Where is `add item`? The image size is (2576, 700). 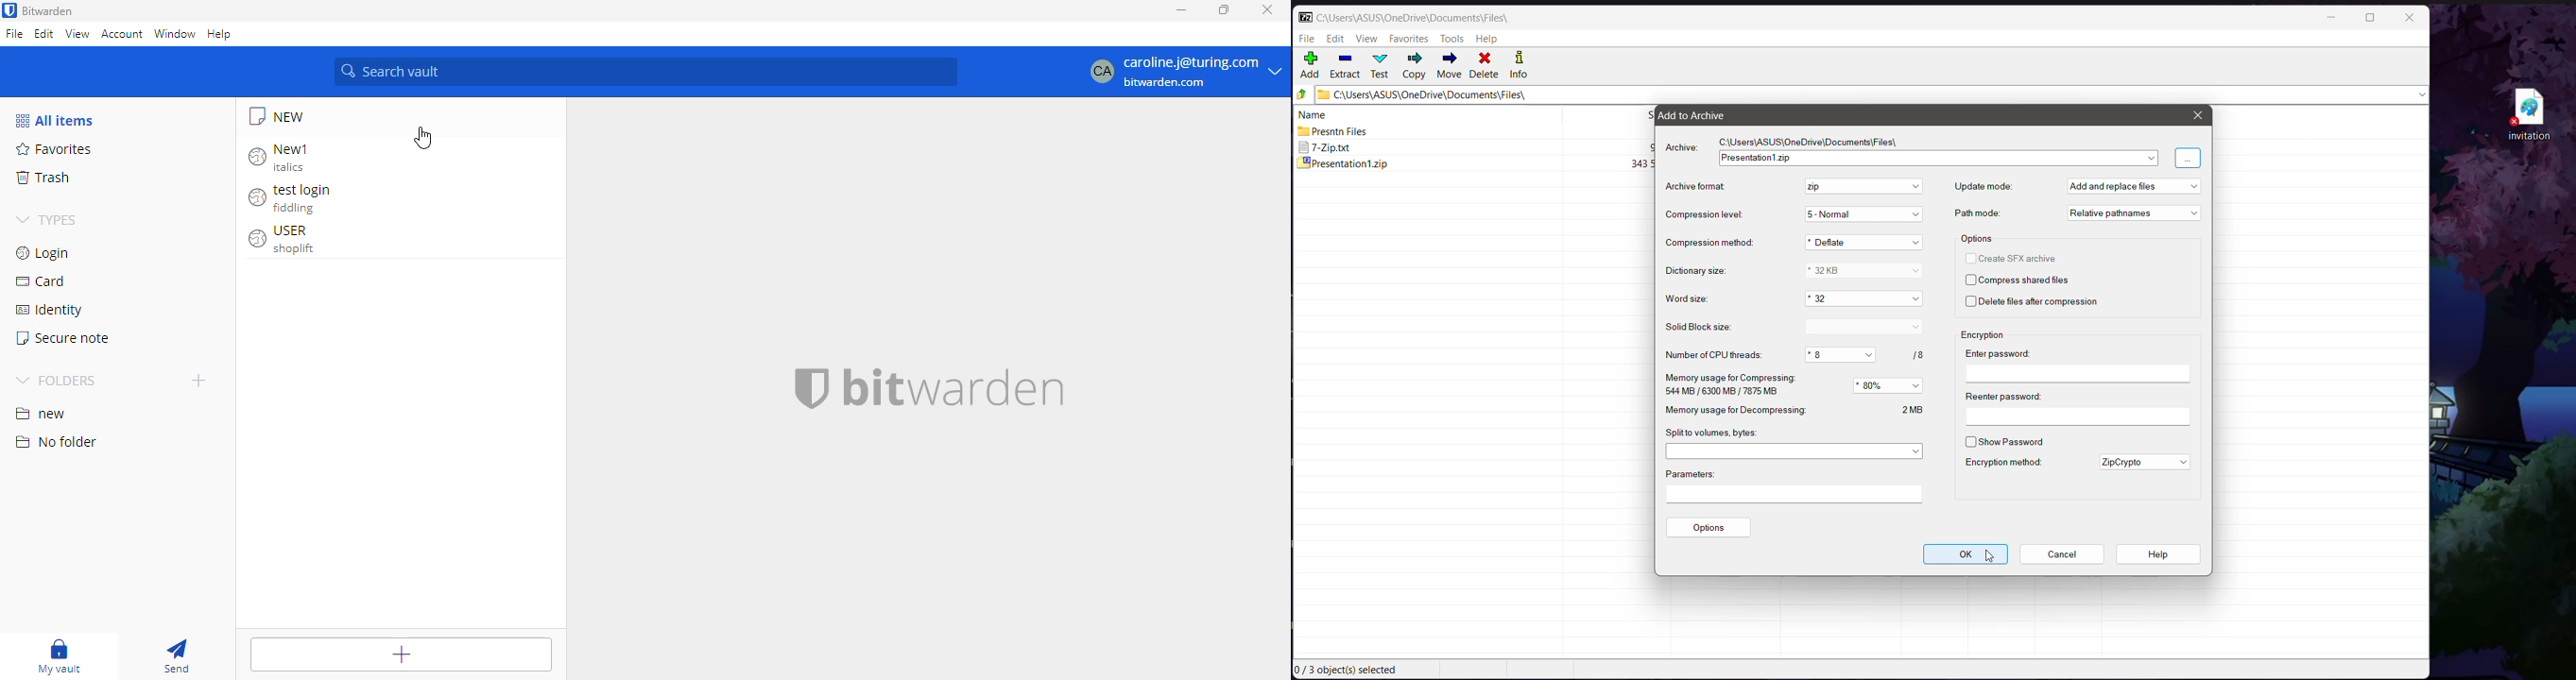 add item is located at coordinates (402, 655).